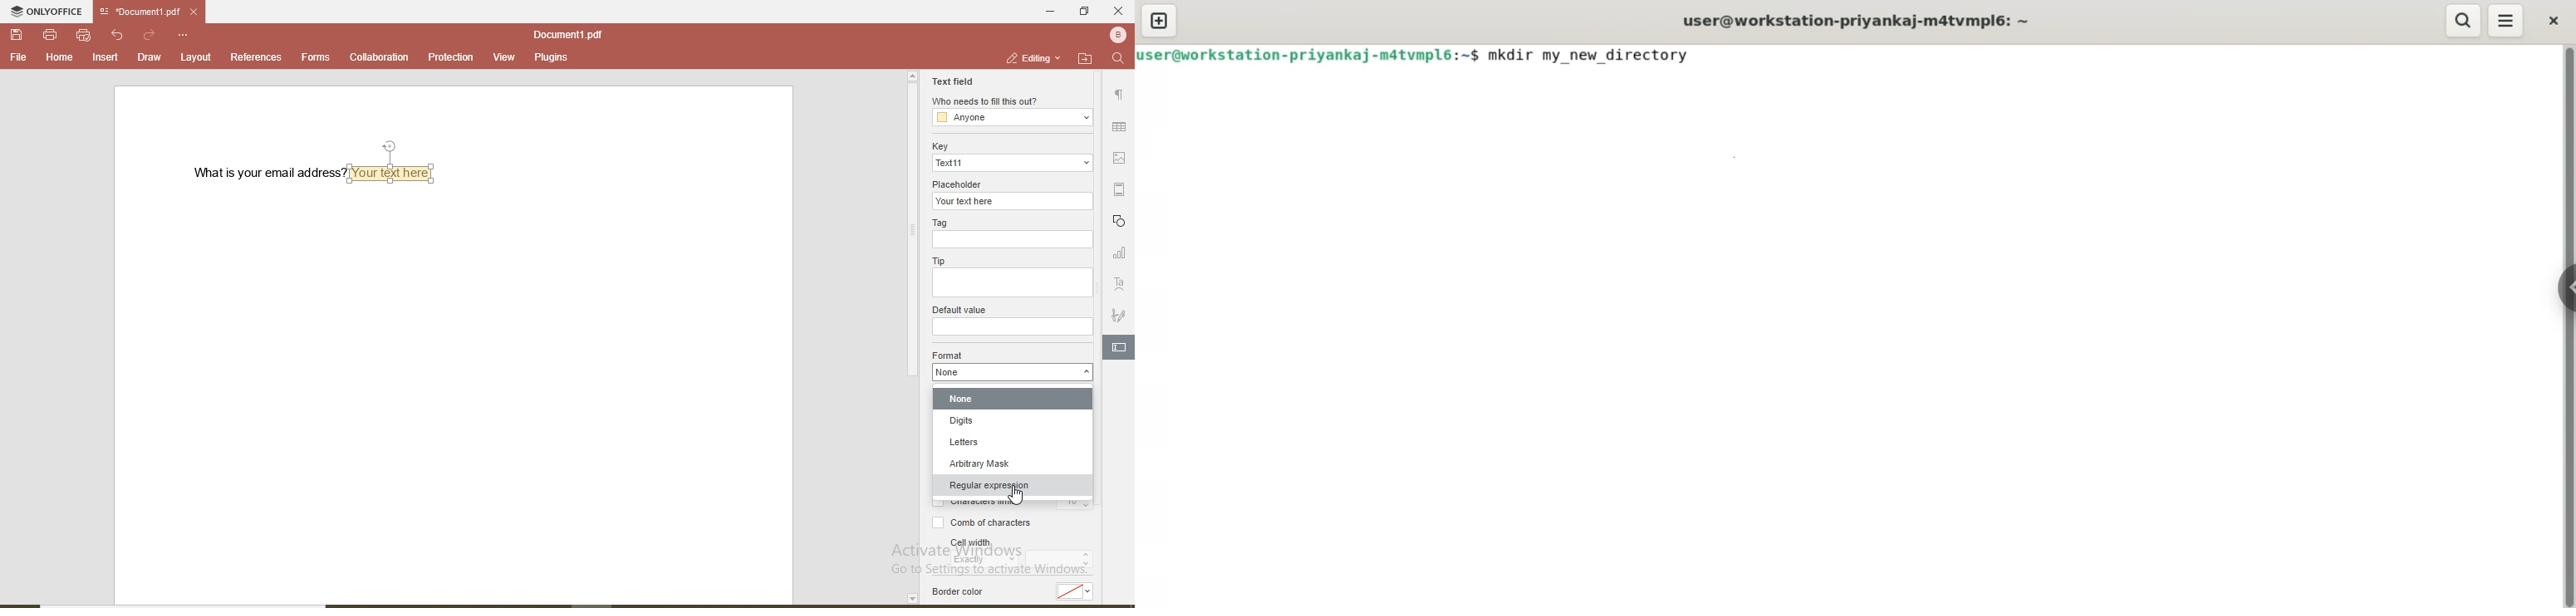 The height and width of the screenshot is (616, 2576). What do you see at coordinates (1011, 240) in the screenshot?
I see `tag input` at bounding box center [1011, 240].